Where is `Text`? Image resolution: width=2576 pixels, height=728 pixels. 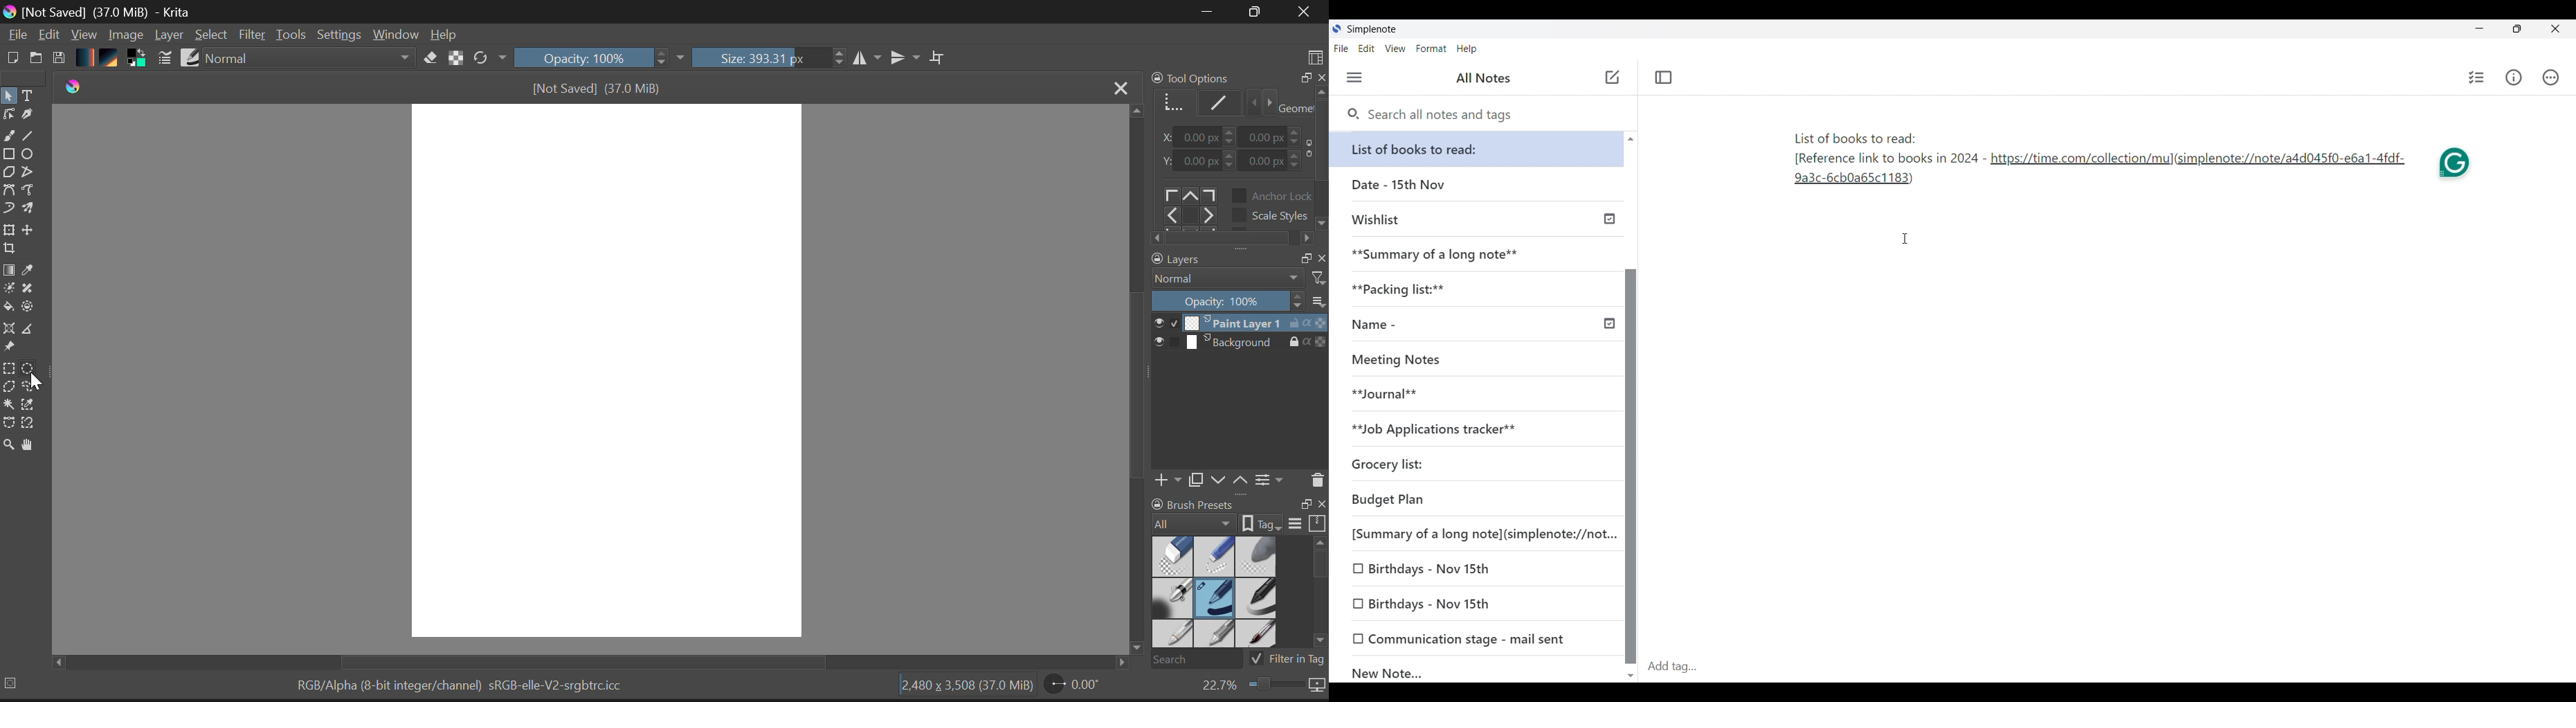
Text is located at coordinates (28, 96).